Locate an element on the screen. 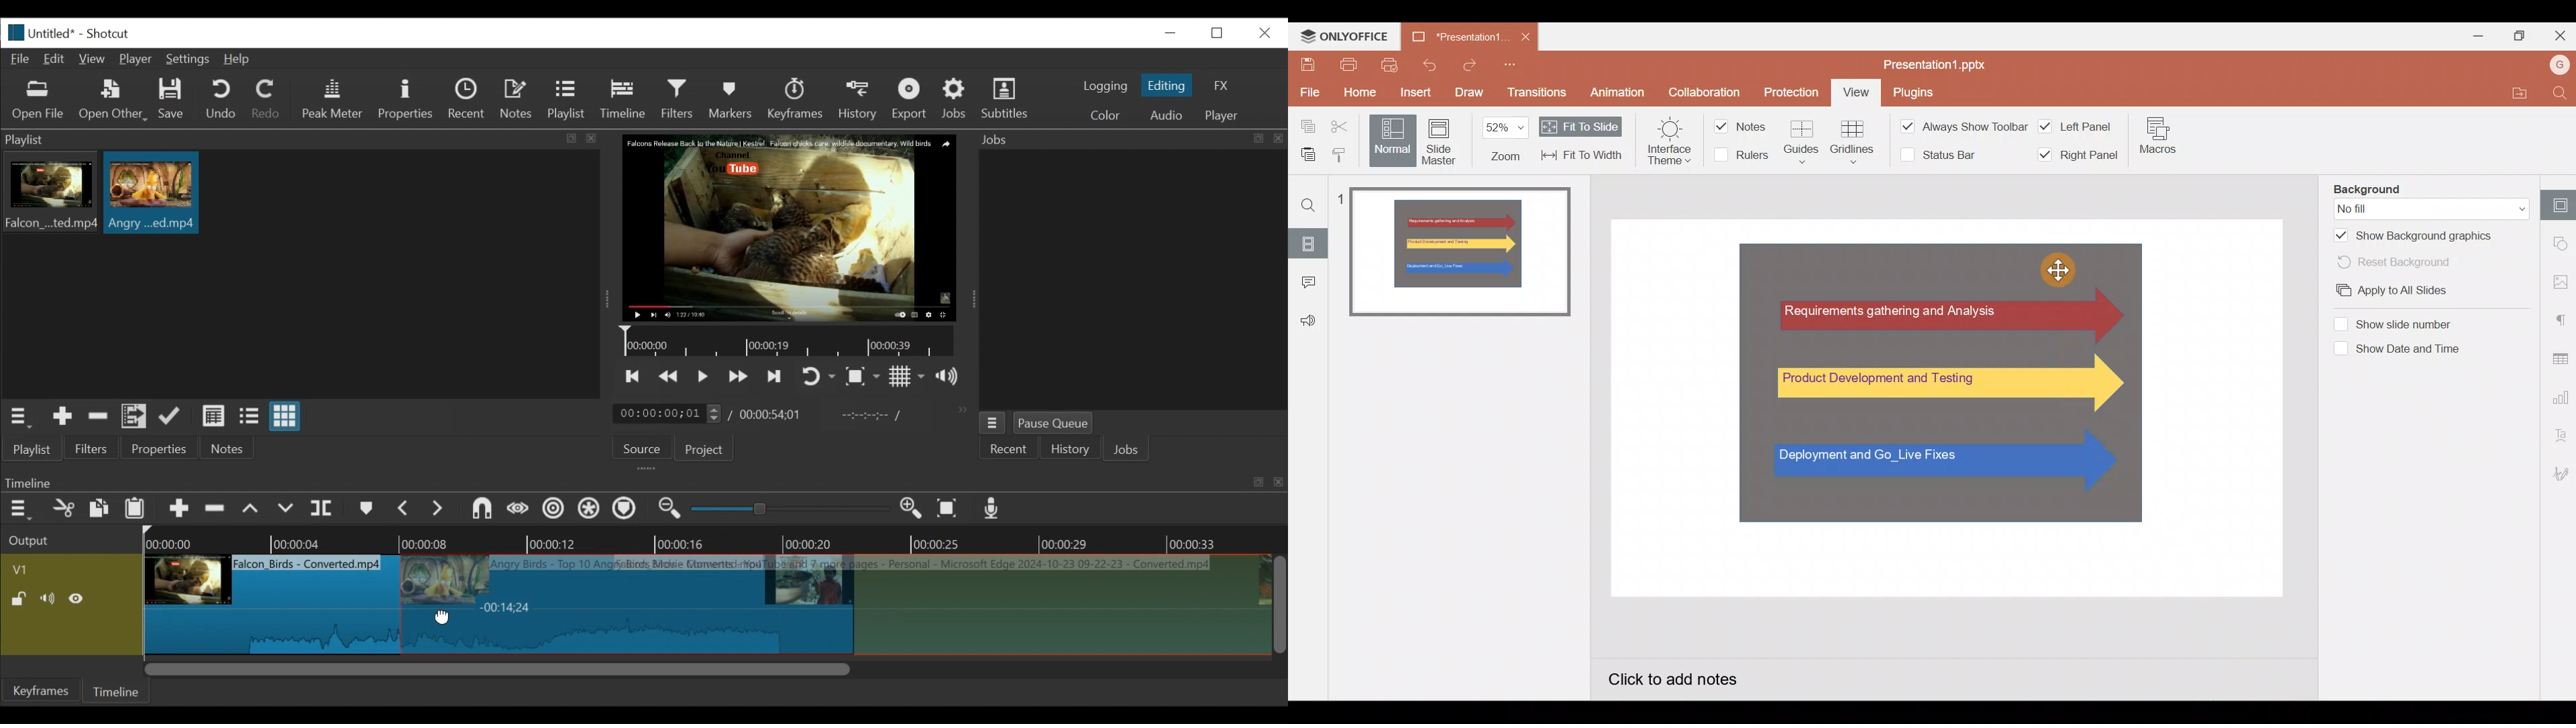  Video track is located at coordinates (72, 569).